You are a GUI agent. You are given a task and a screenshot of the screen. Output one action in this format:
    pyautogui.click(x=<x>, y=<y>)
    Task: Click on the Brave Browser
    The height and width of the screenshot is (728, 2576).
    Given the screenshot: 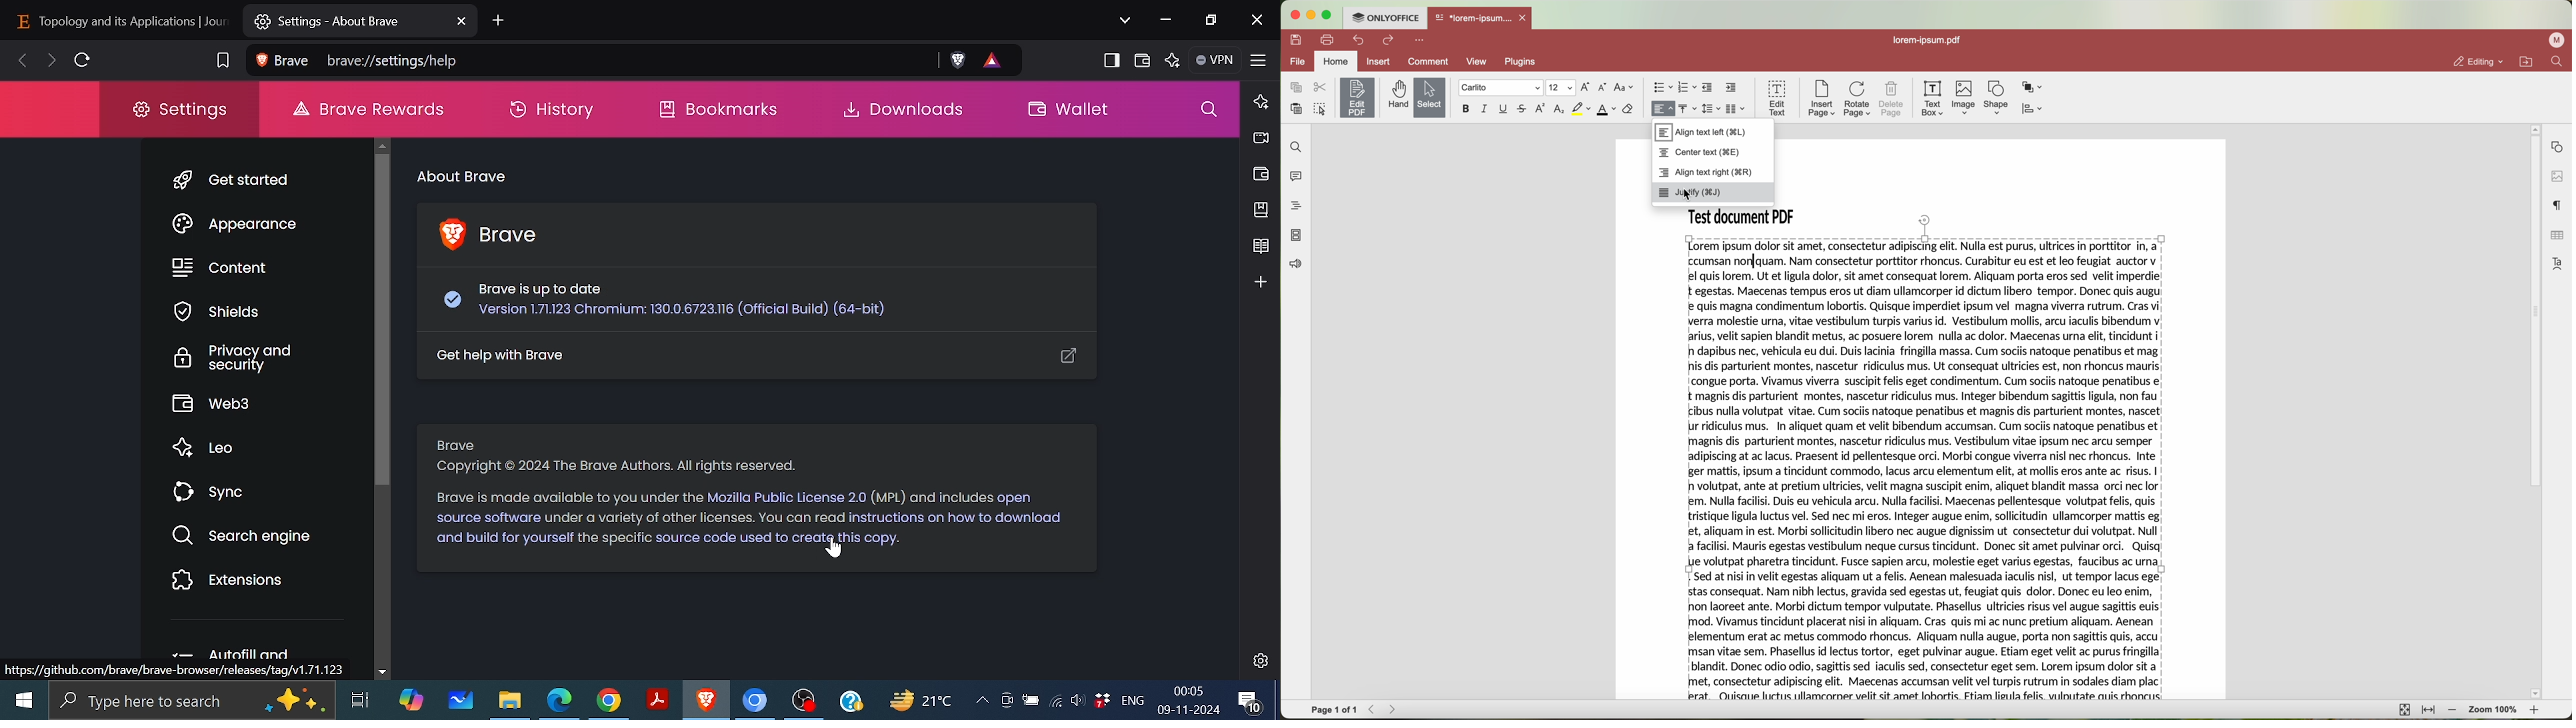 What is the action you would take?
    pyautogui.click(x=705, y=702)
    